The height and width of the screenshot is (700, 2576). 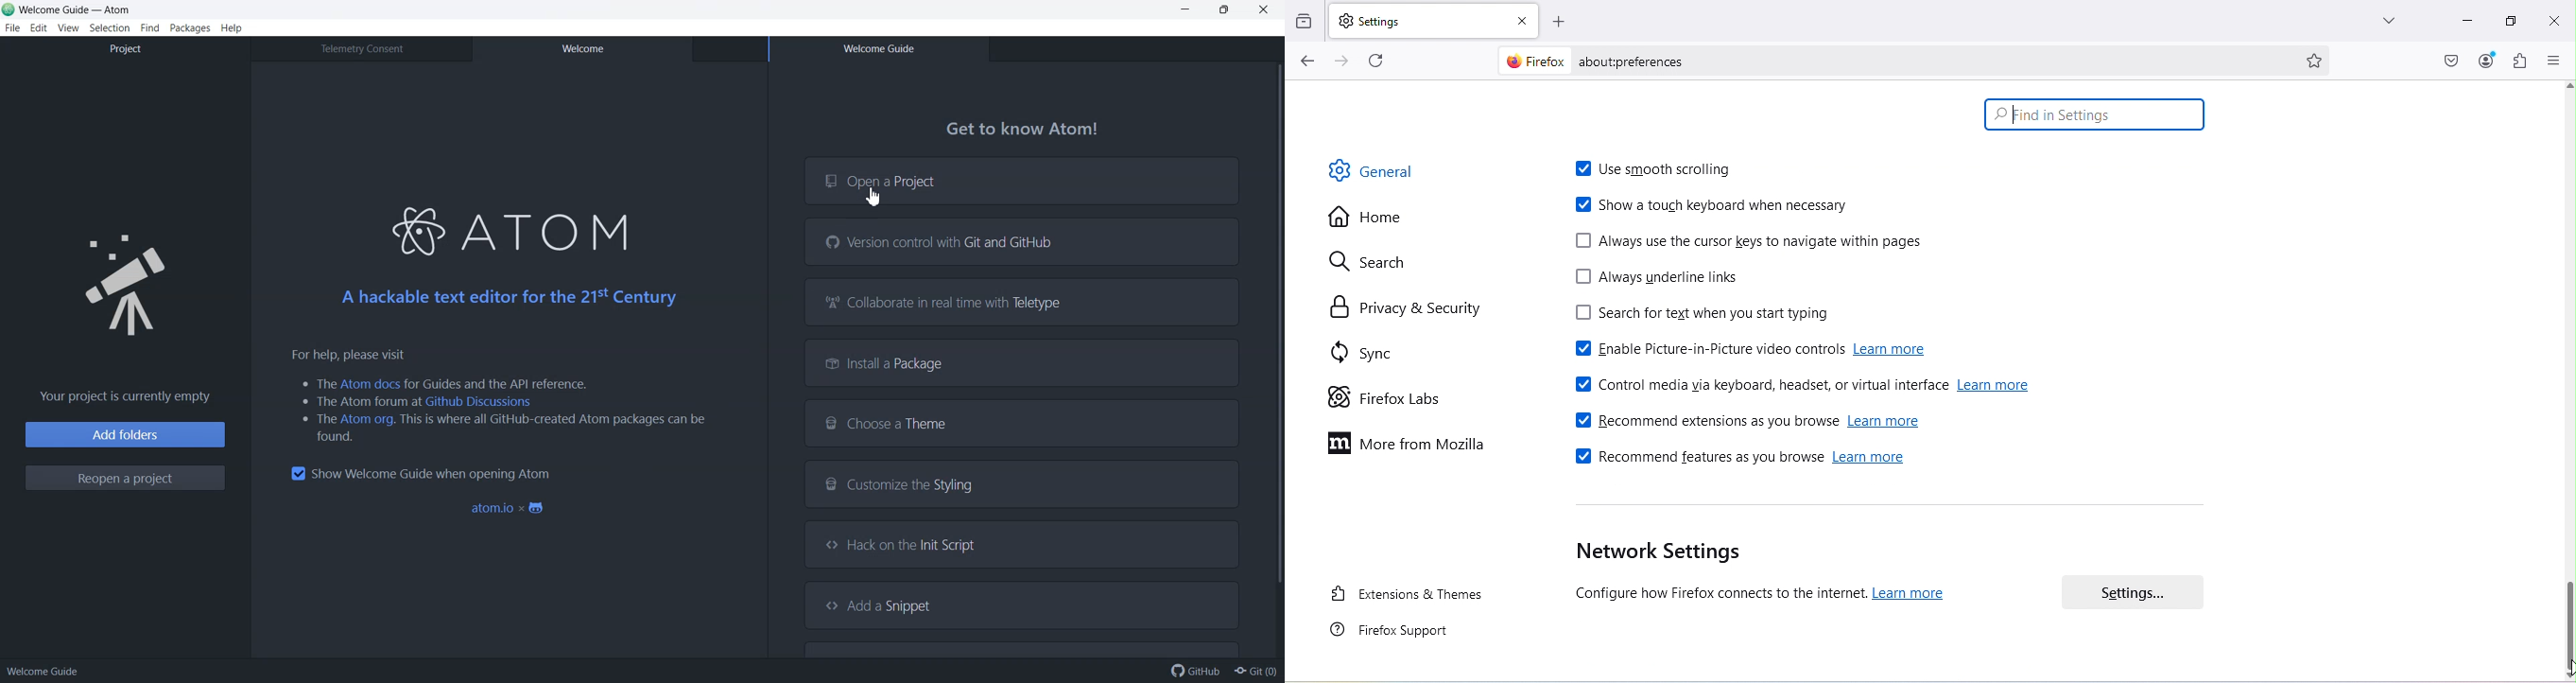 I want to click on learn more, so click(x=1874, y=459).